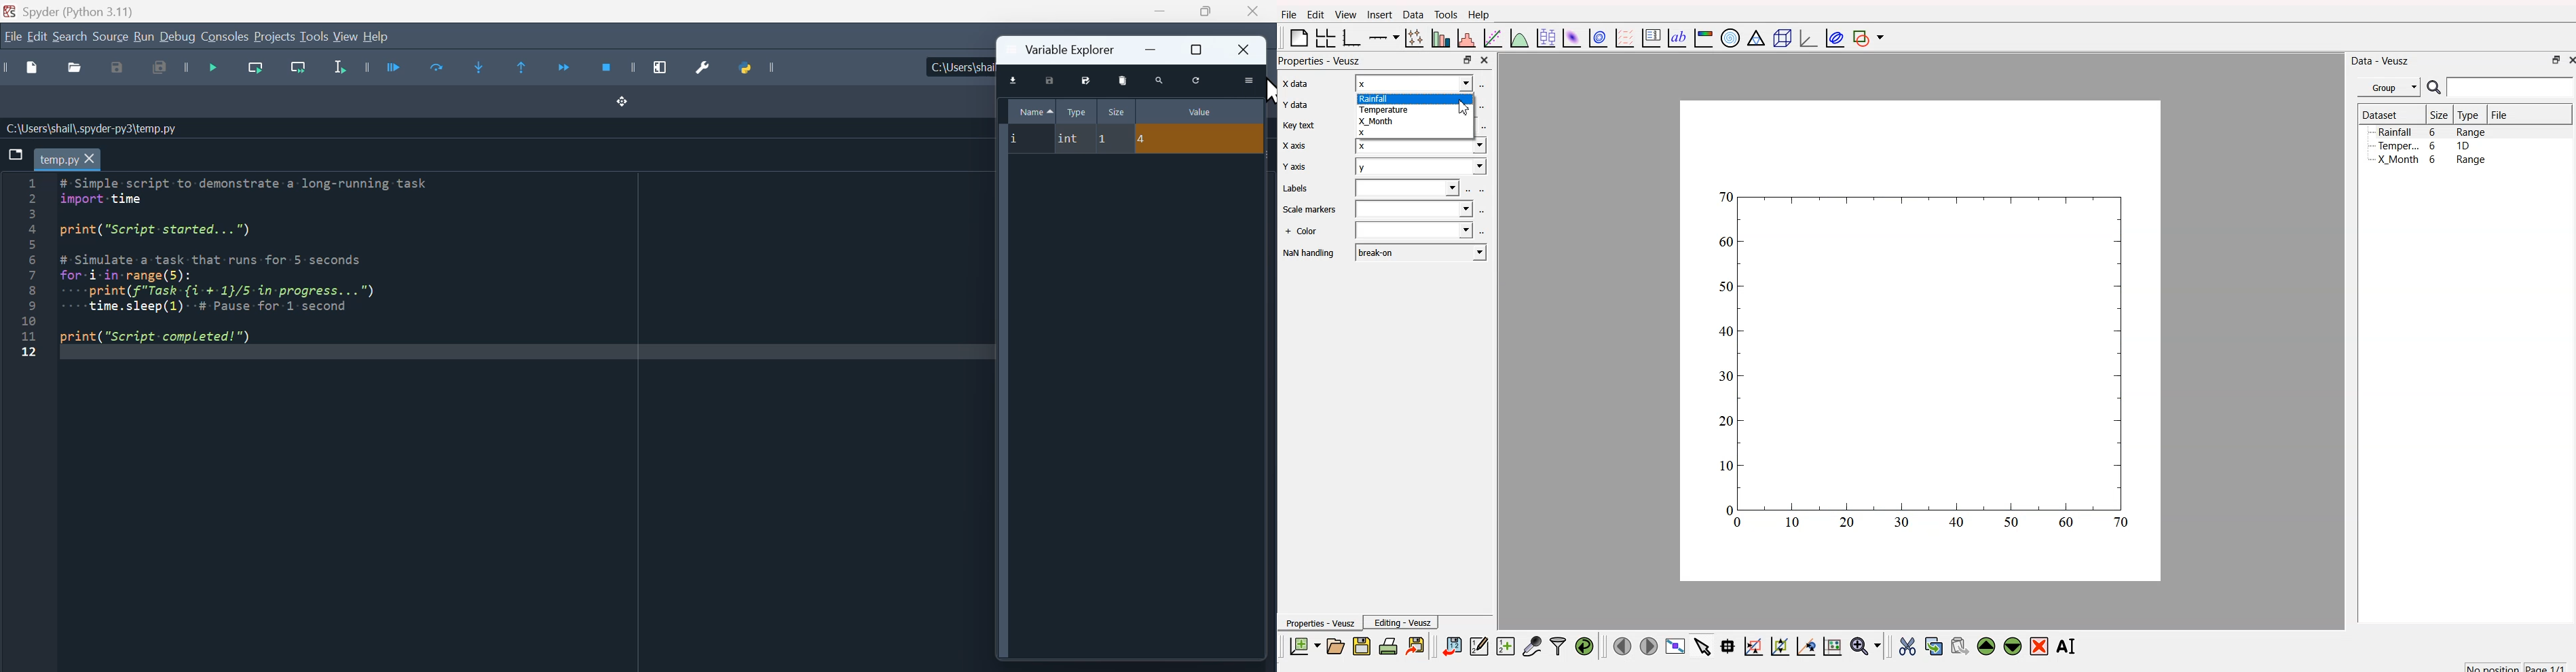 The width and height of the screenshot is (2576, 672). I want to click on tools, so click(314, 36).